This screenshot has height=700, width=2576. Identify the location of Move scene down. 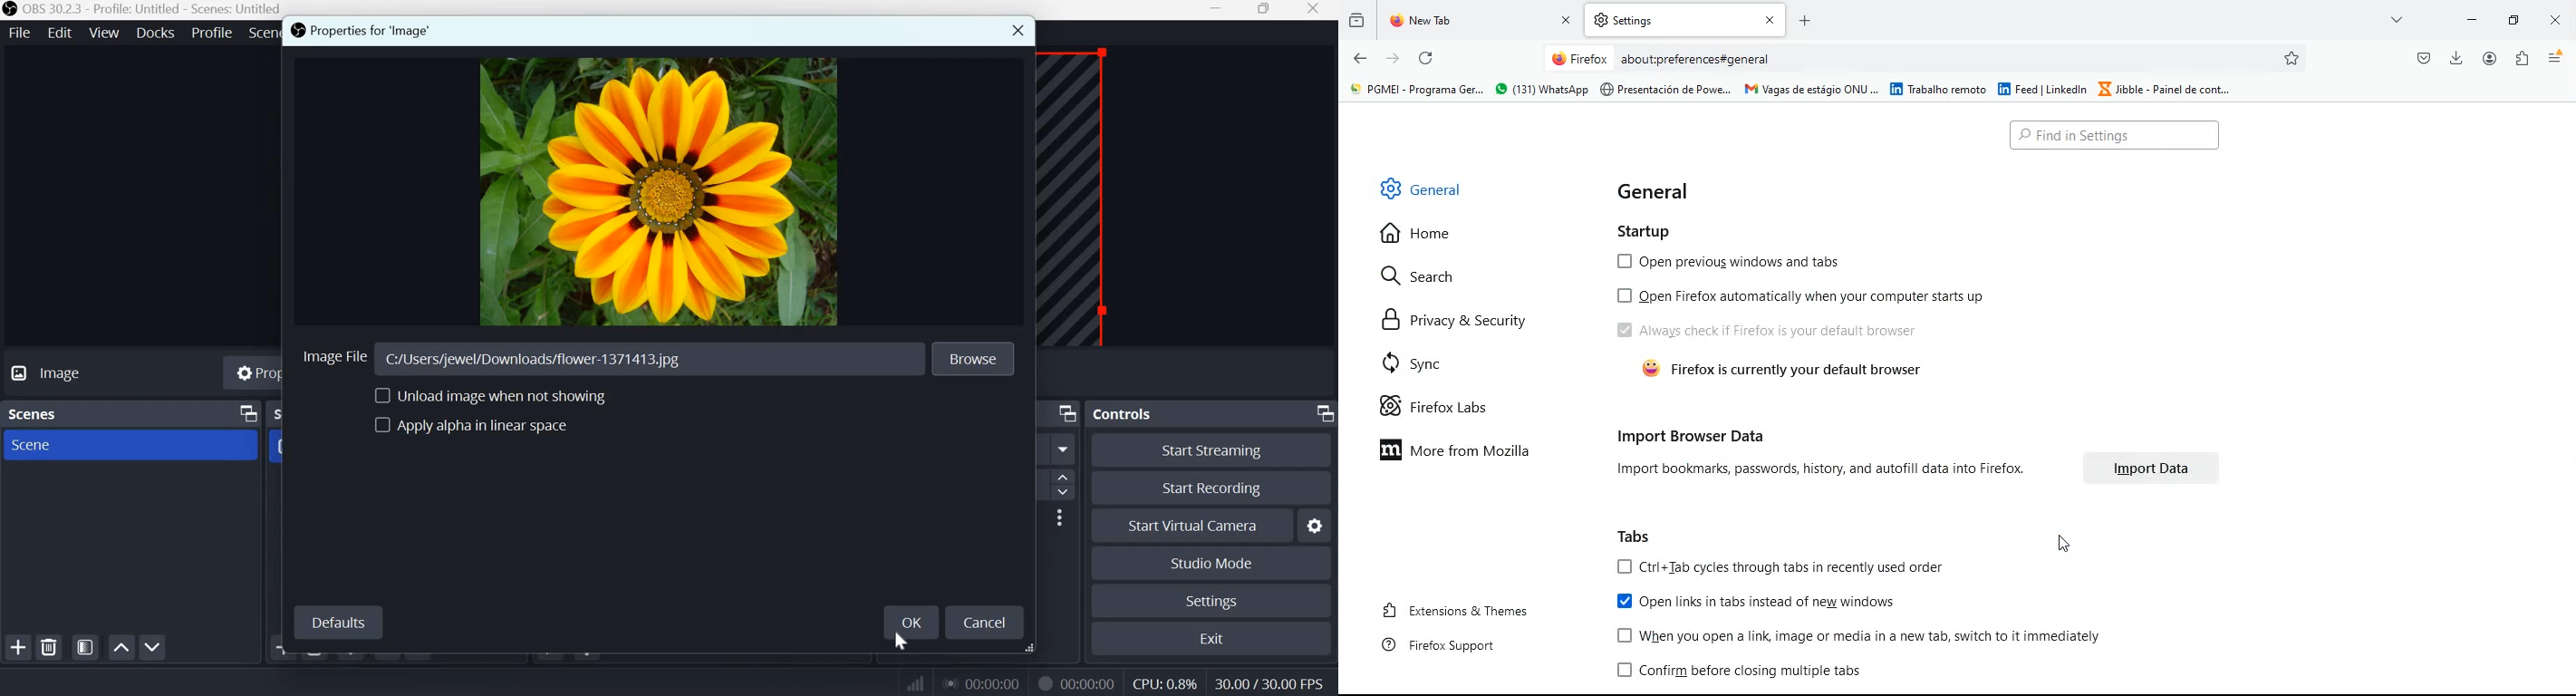
(153, 647).